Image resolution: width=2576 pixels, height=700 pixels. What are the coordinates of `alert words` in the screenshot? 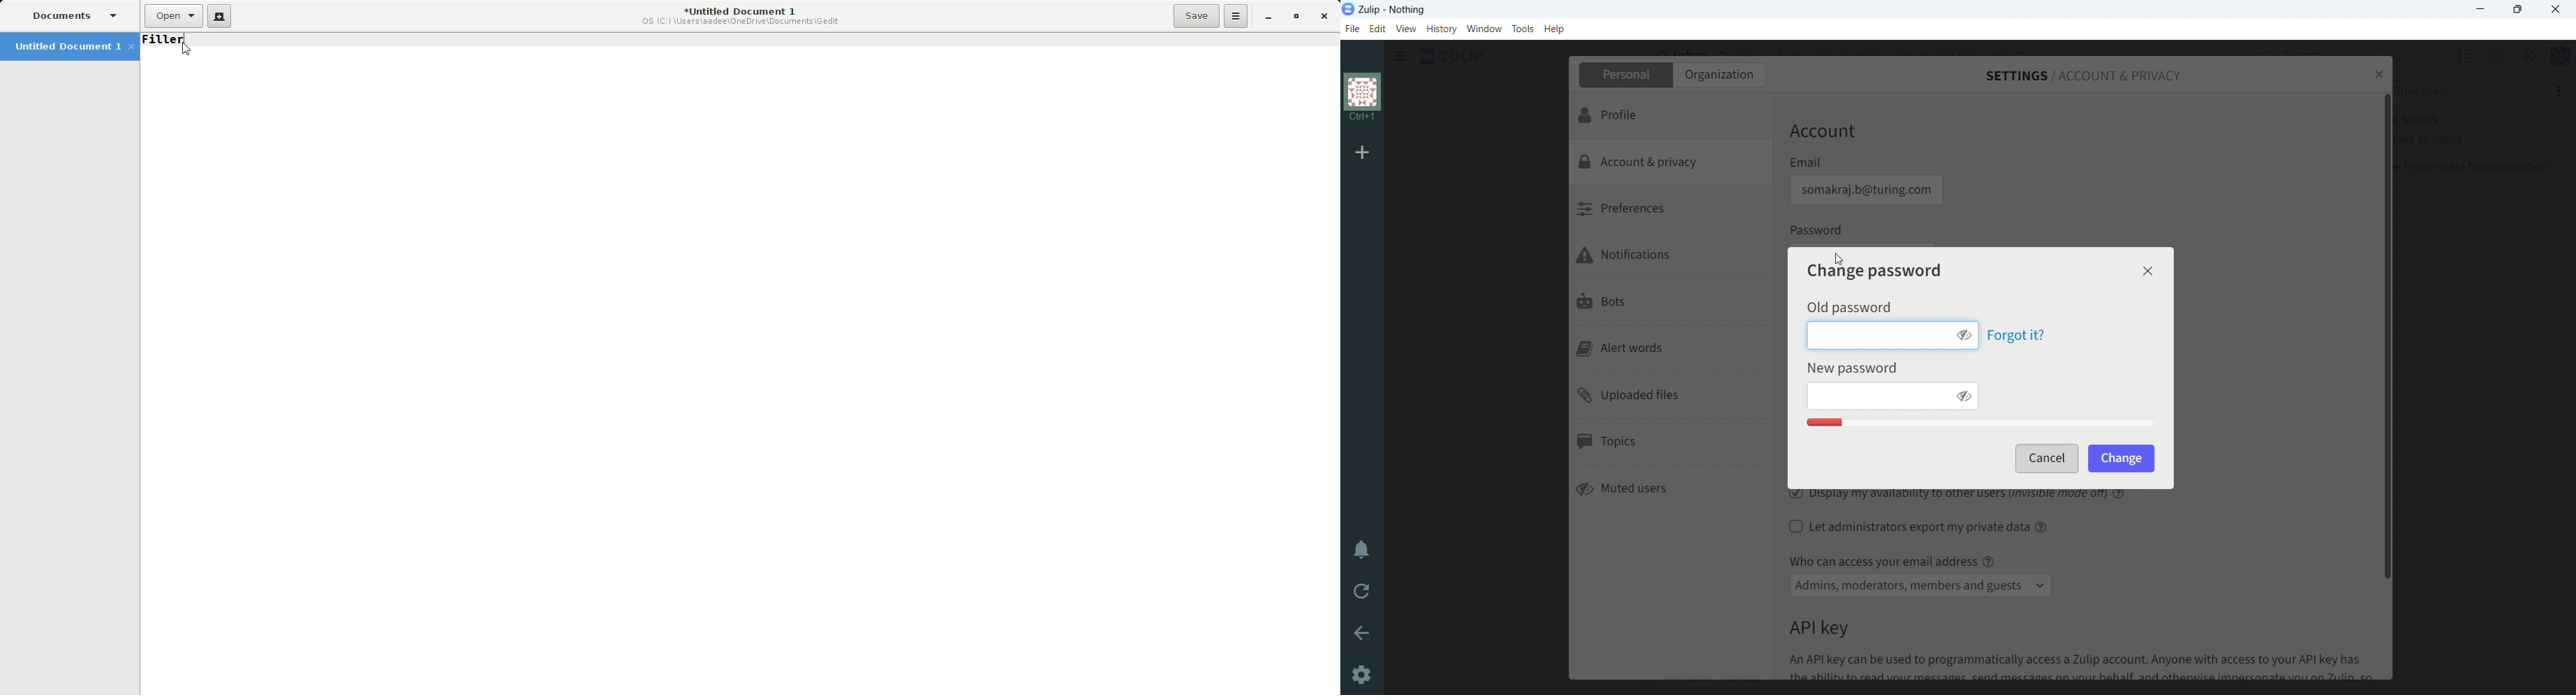 It's located at (1672, 349).